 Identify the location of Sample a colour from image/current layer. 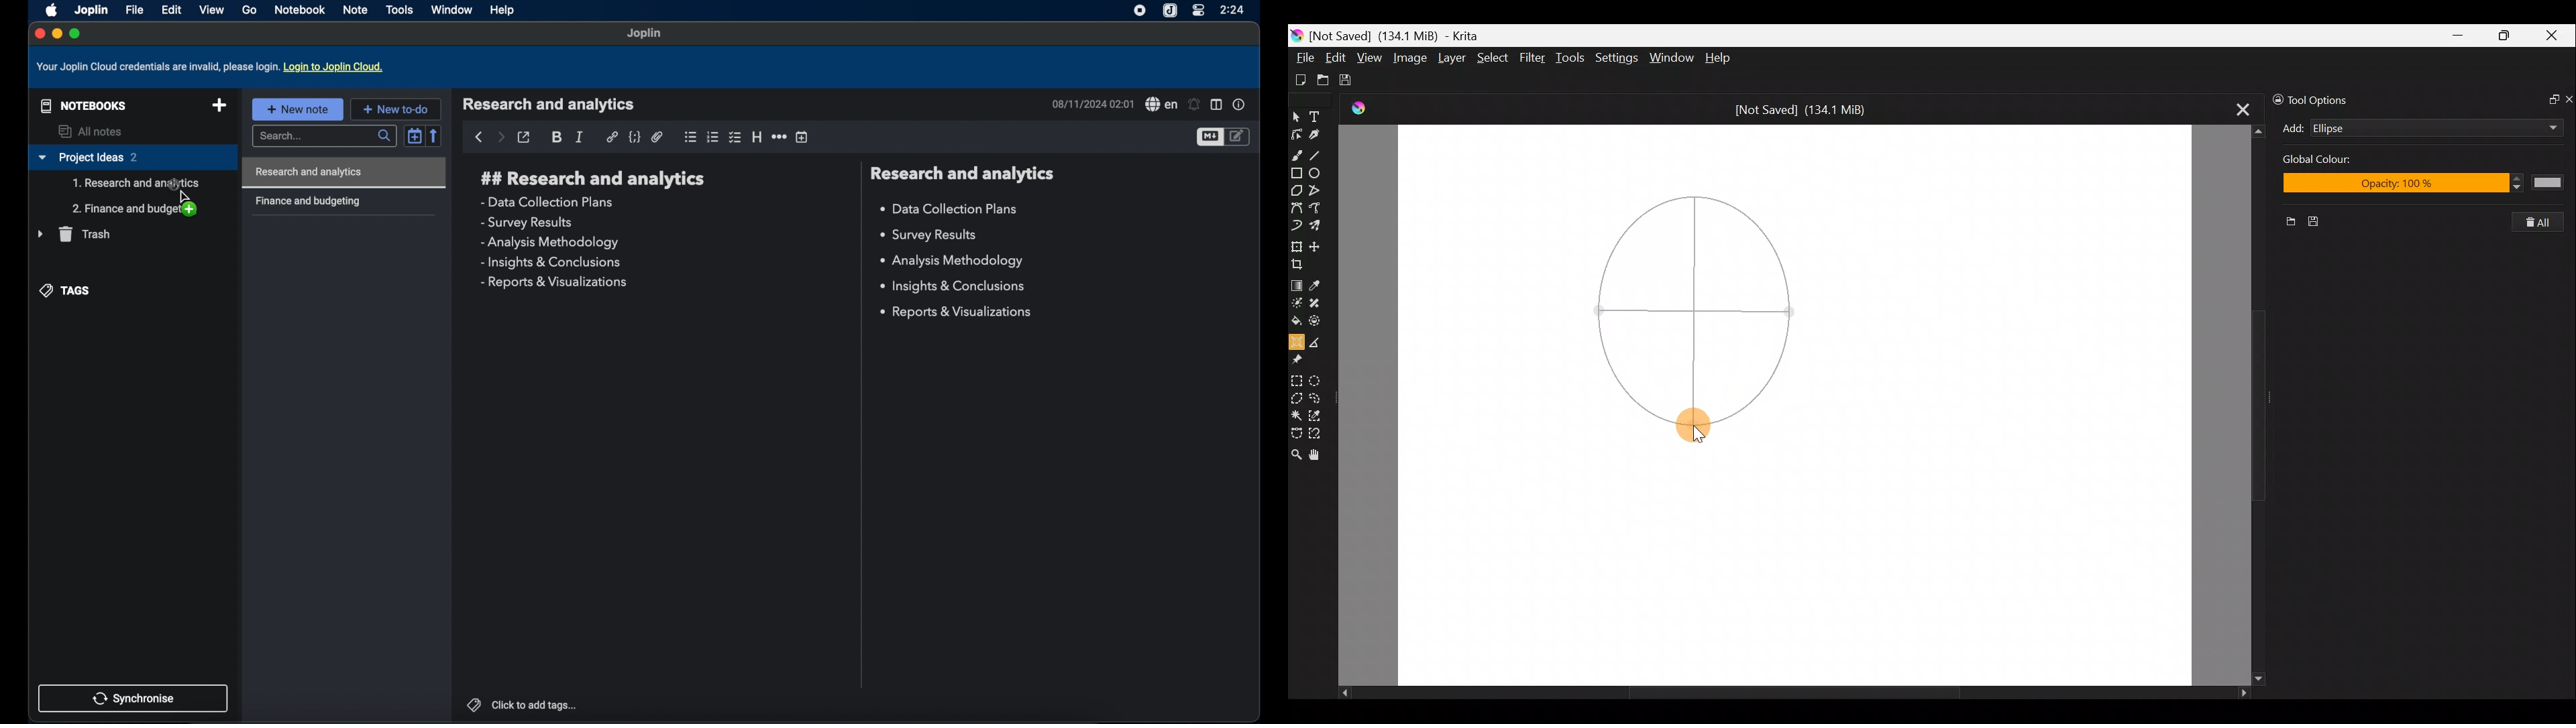
(1317, 283).